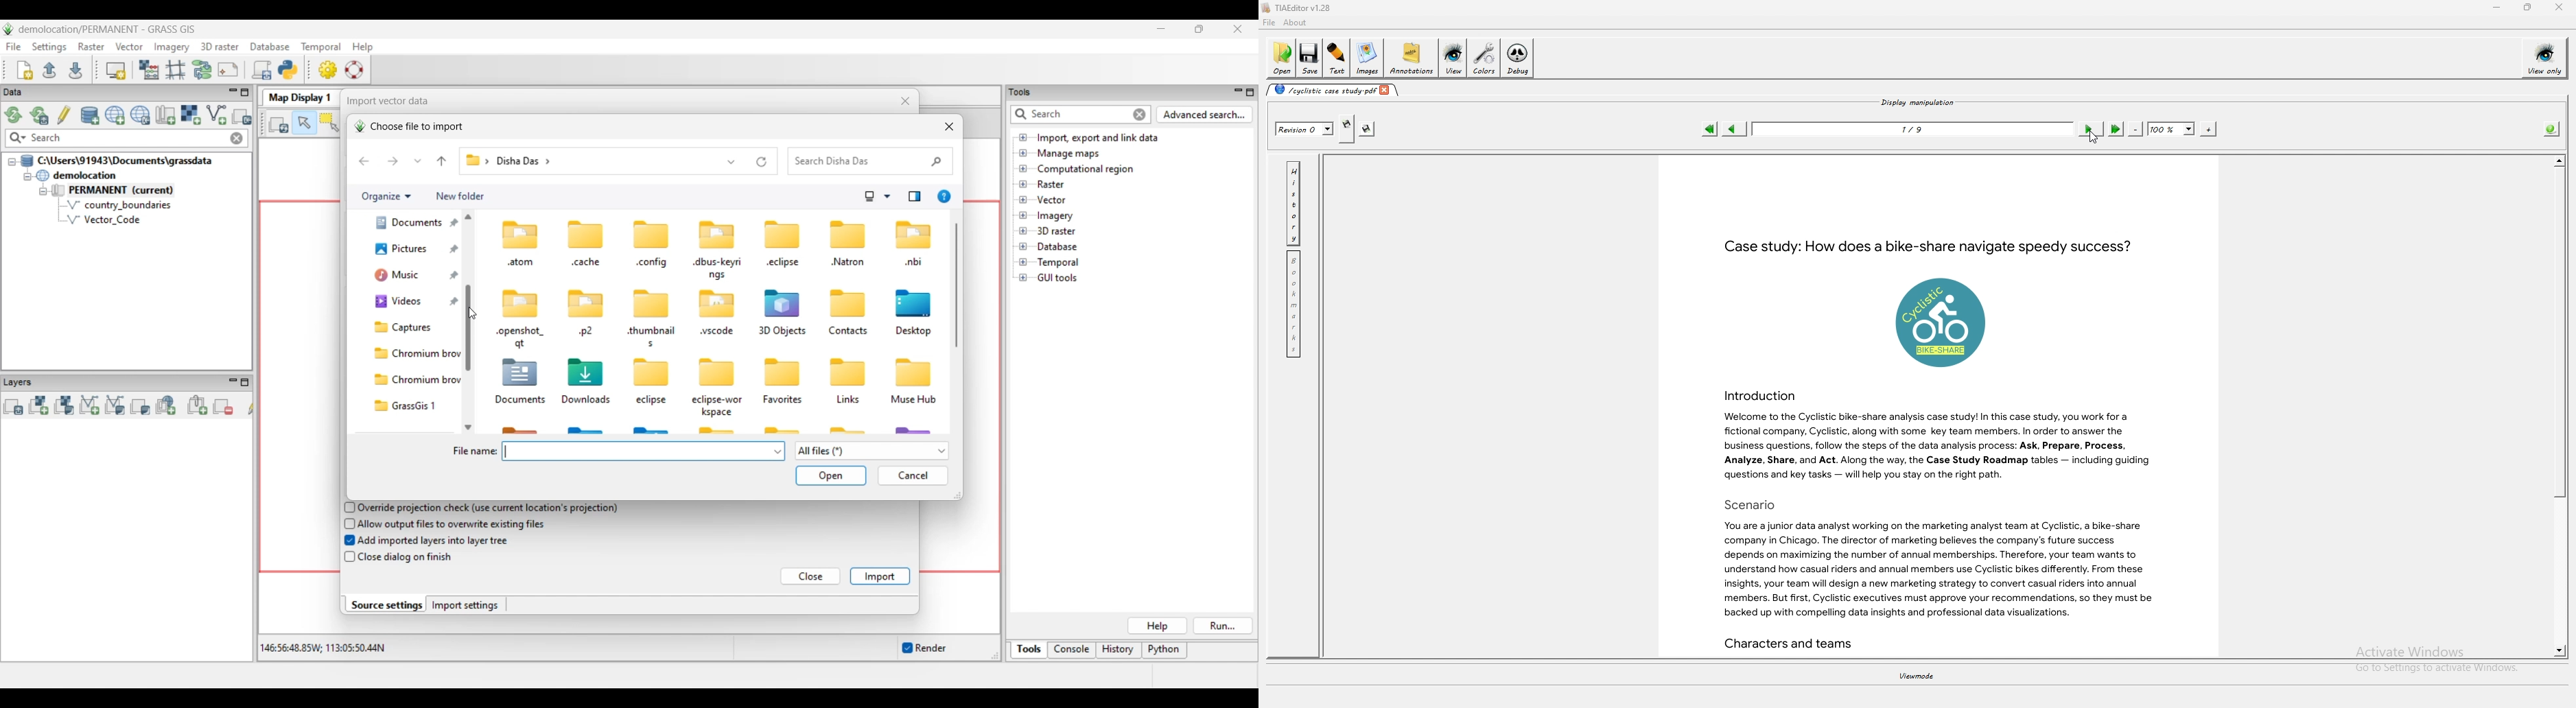 The image size is (2576, 728). I want to click on Remove selected map layer(s) from layer tree, so click(224, 406).